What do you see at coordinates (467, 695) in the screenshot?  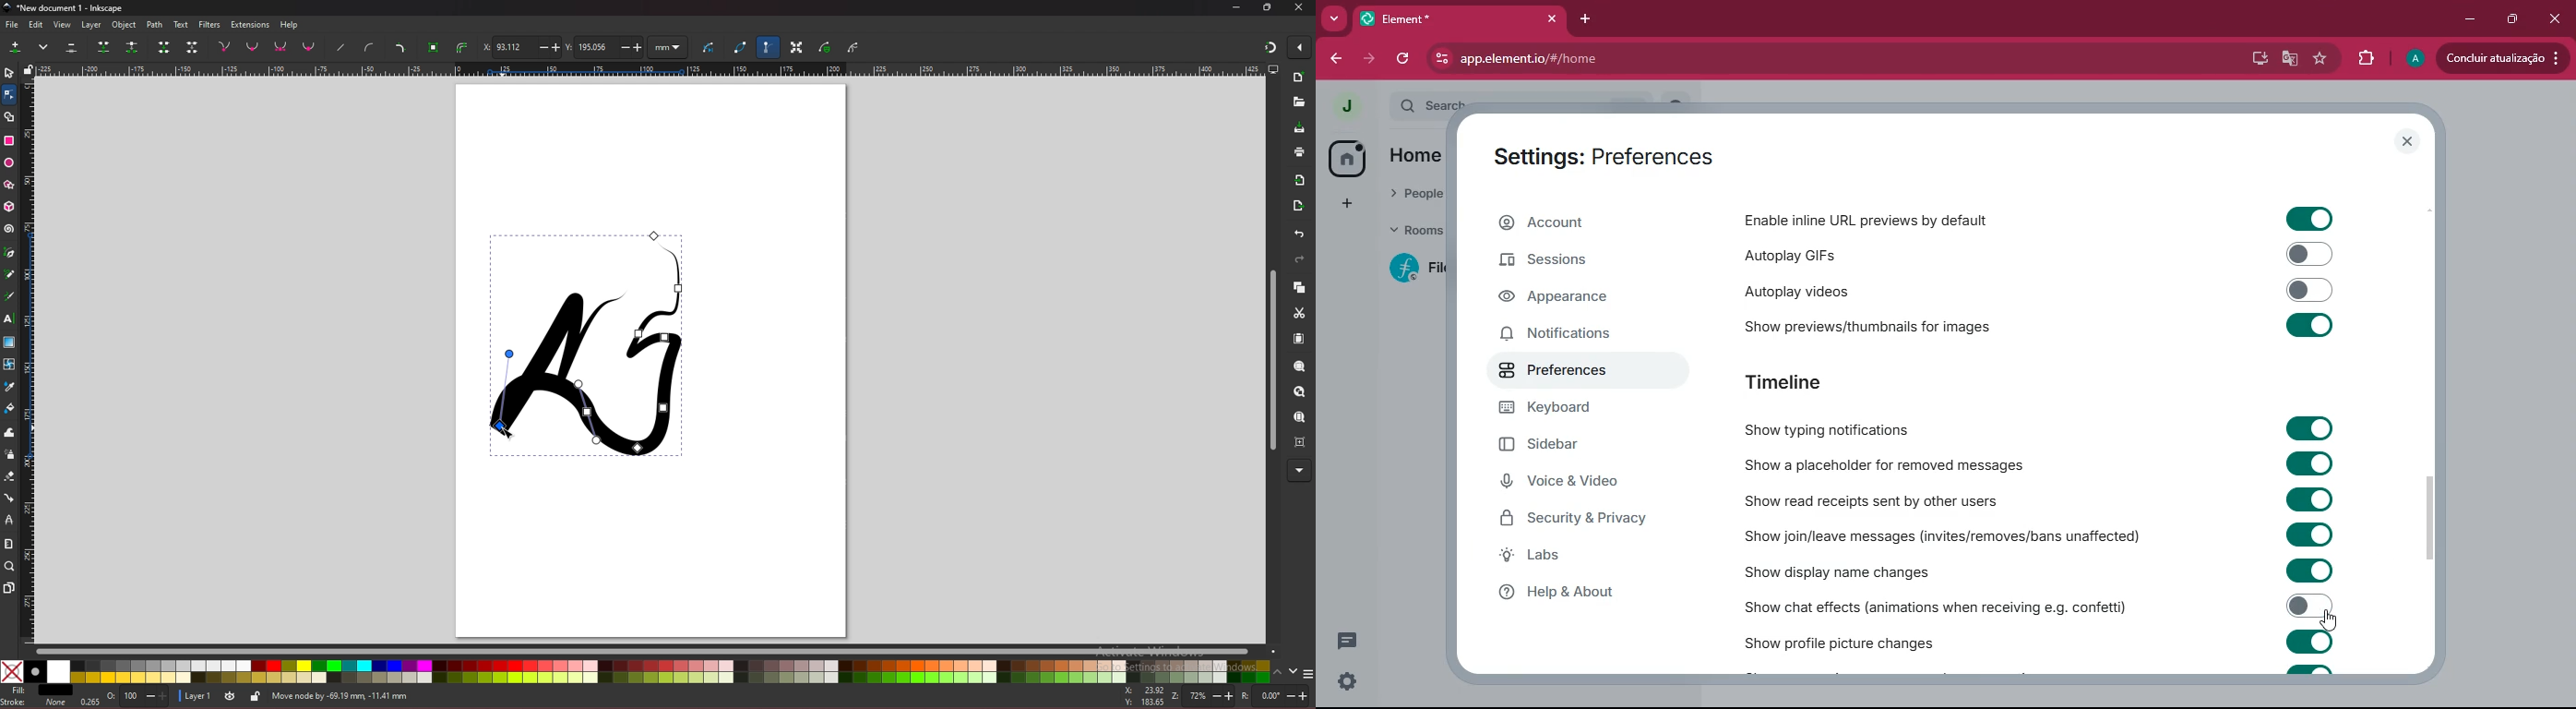 I see `info` at bounding box center [467, 695].